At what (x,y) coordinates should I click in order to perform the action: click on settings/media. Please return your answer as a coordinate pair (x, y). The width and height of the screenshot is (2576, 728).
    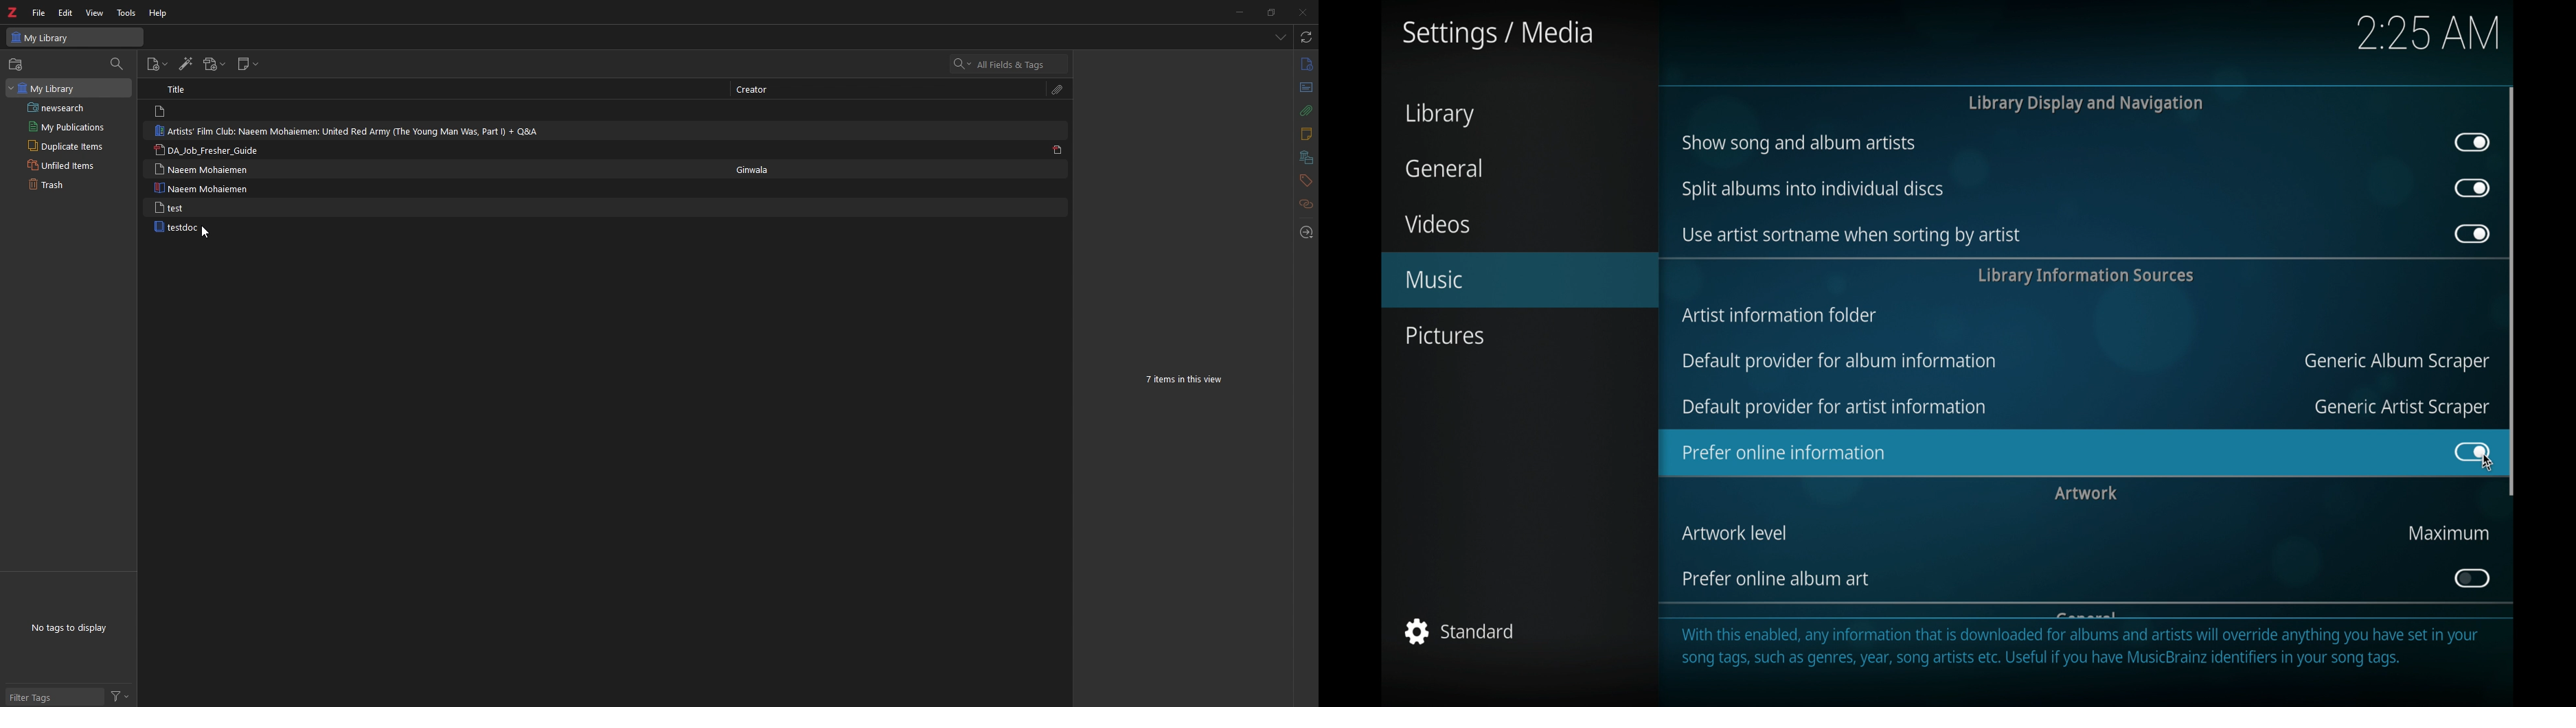
    Looking at the image, I should click on (1499, 35).